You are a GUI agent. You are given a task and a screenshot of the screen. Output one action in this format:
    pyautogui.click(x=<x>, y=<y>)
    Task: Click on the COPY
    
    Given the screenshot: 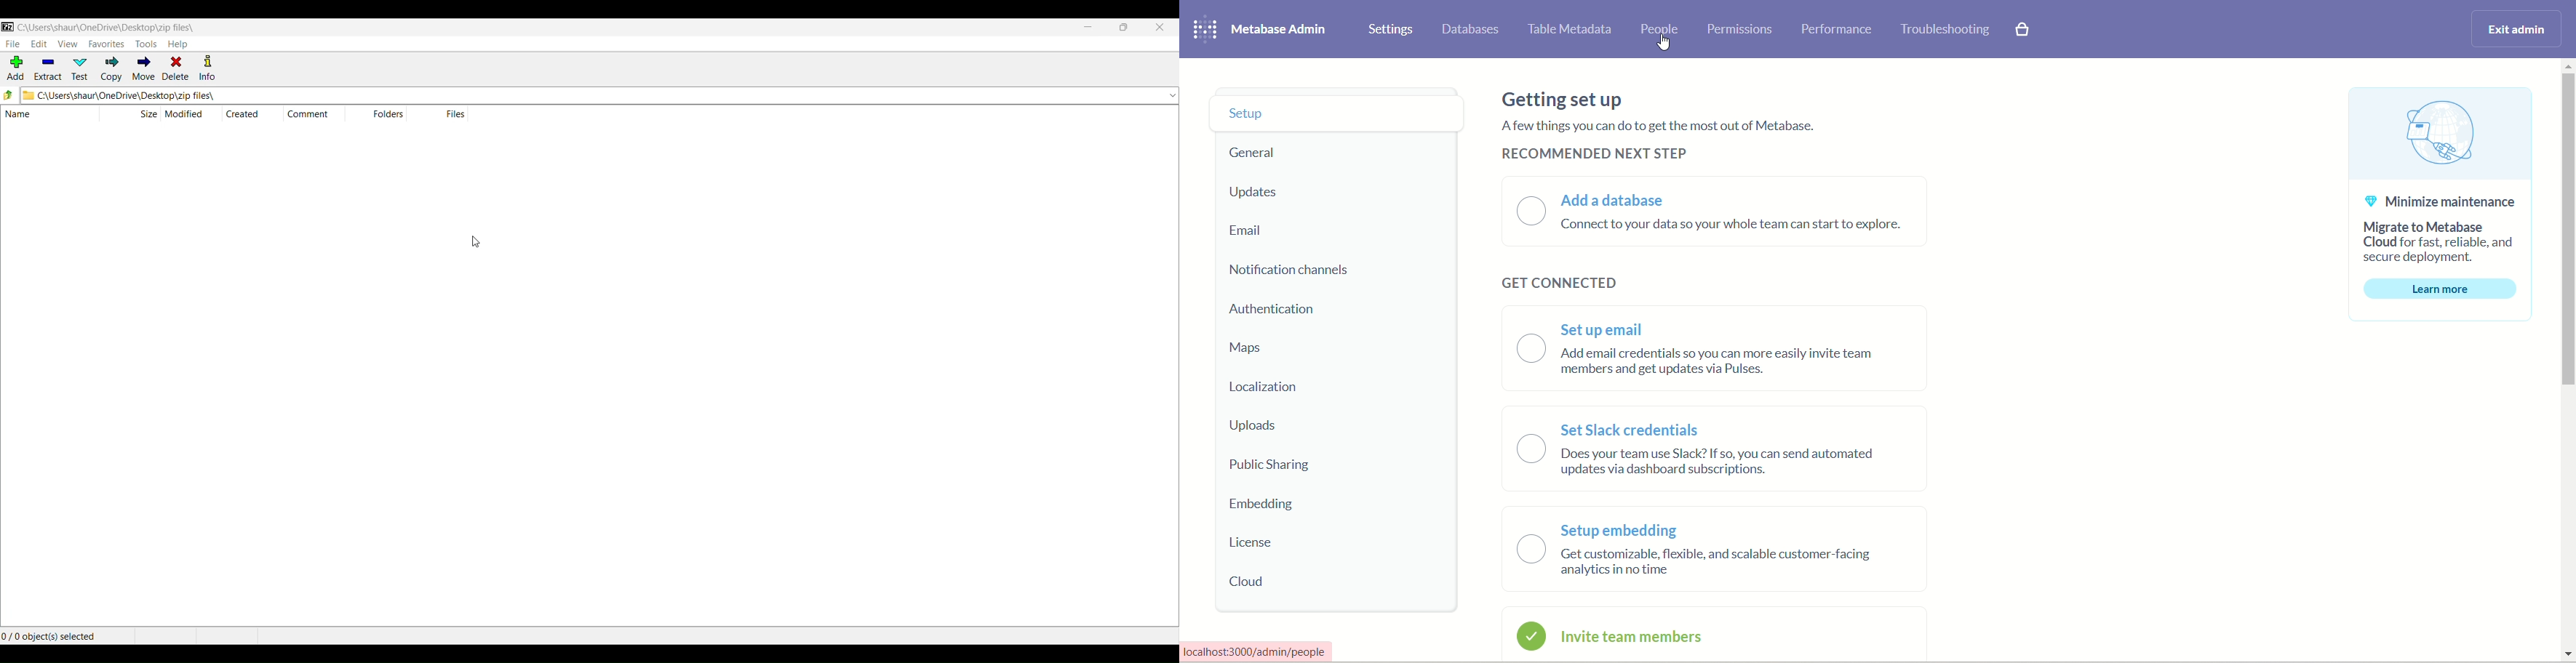 What is the action you would take?
    pyautogui.click(x=112, y=69)
    